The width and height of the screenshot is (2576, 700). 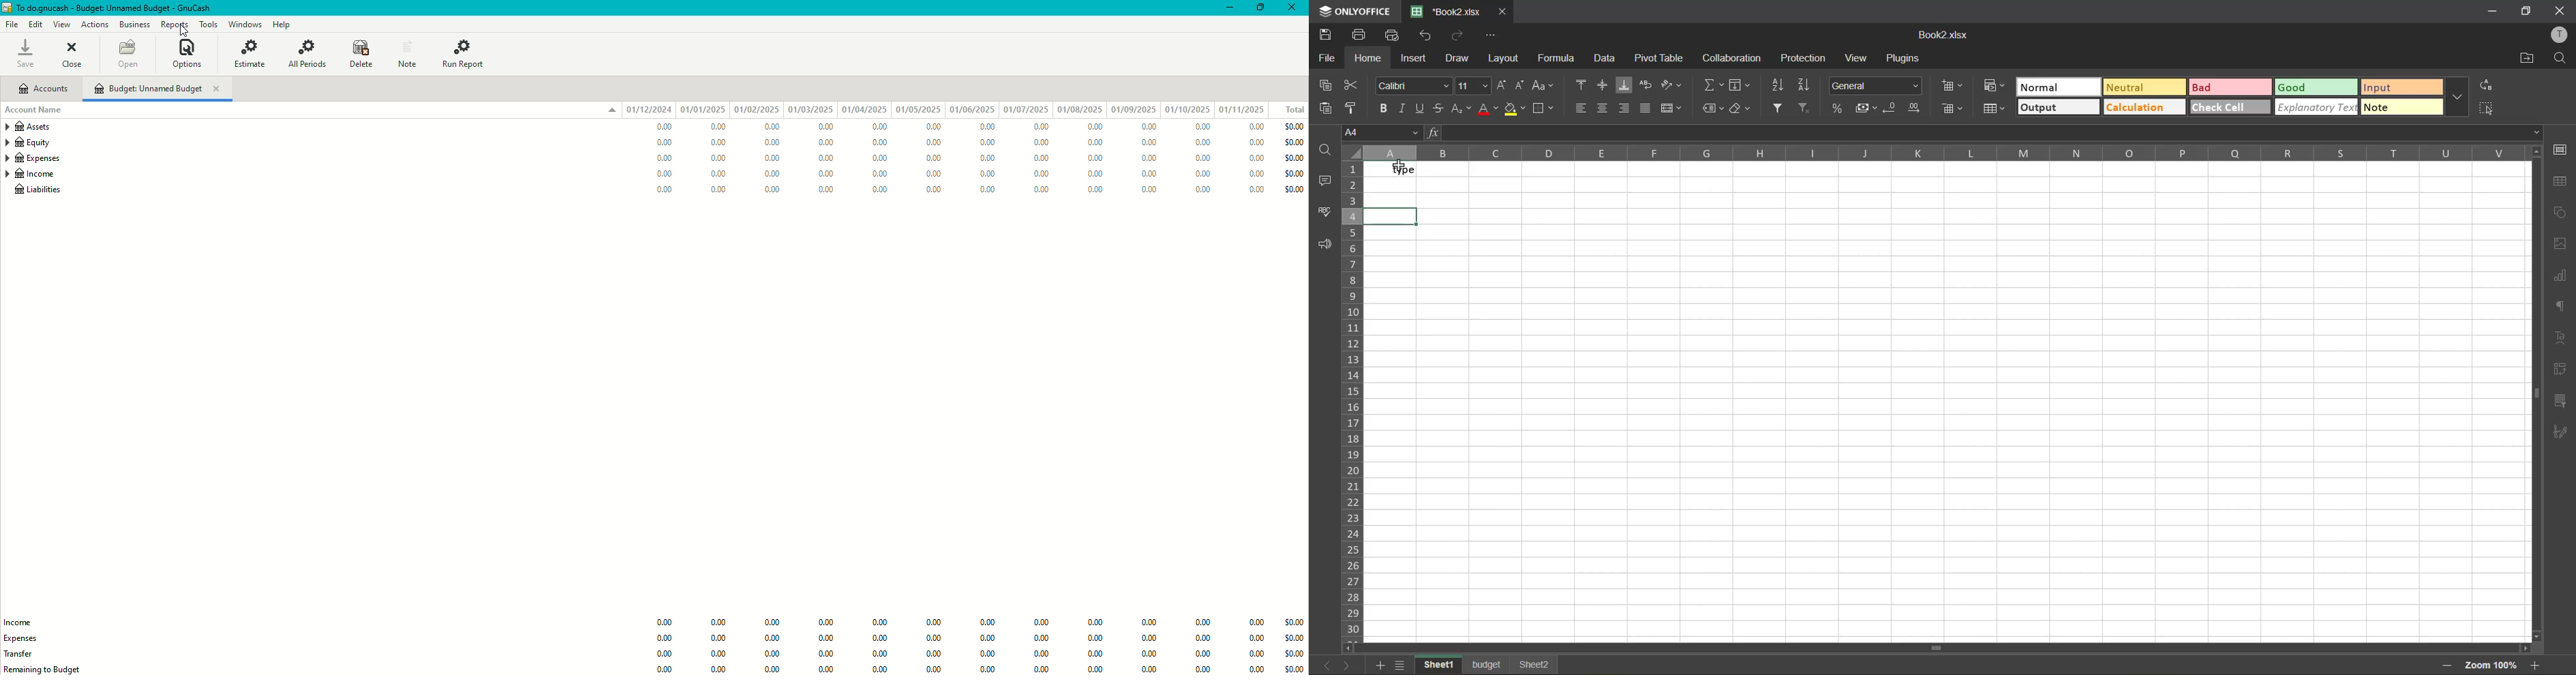 I want to click on 0.00, so click(x=1147, y=641).